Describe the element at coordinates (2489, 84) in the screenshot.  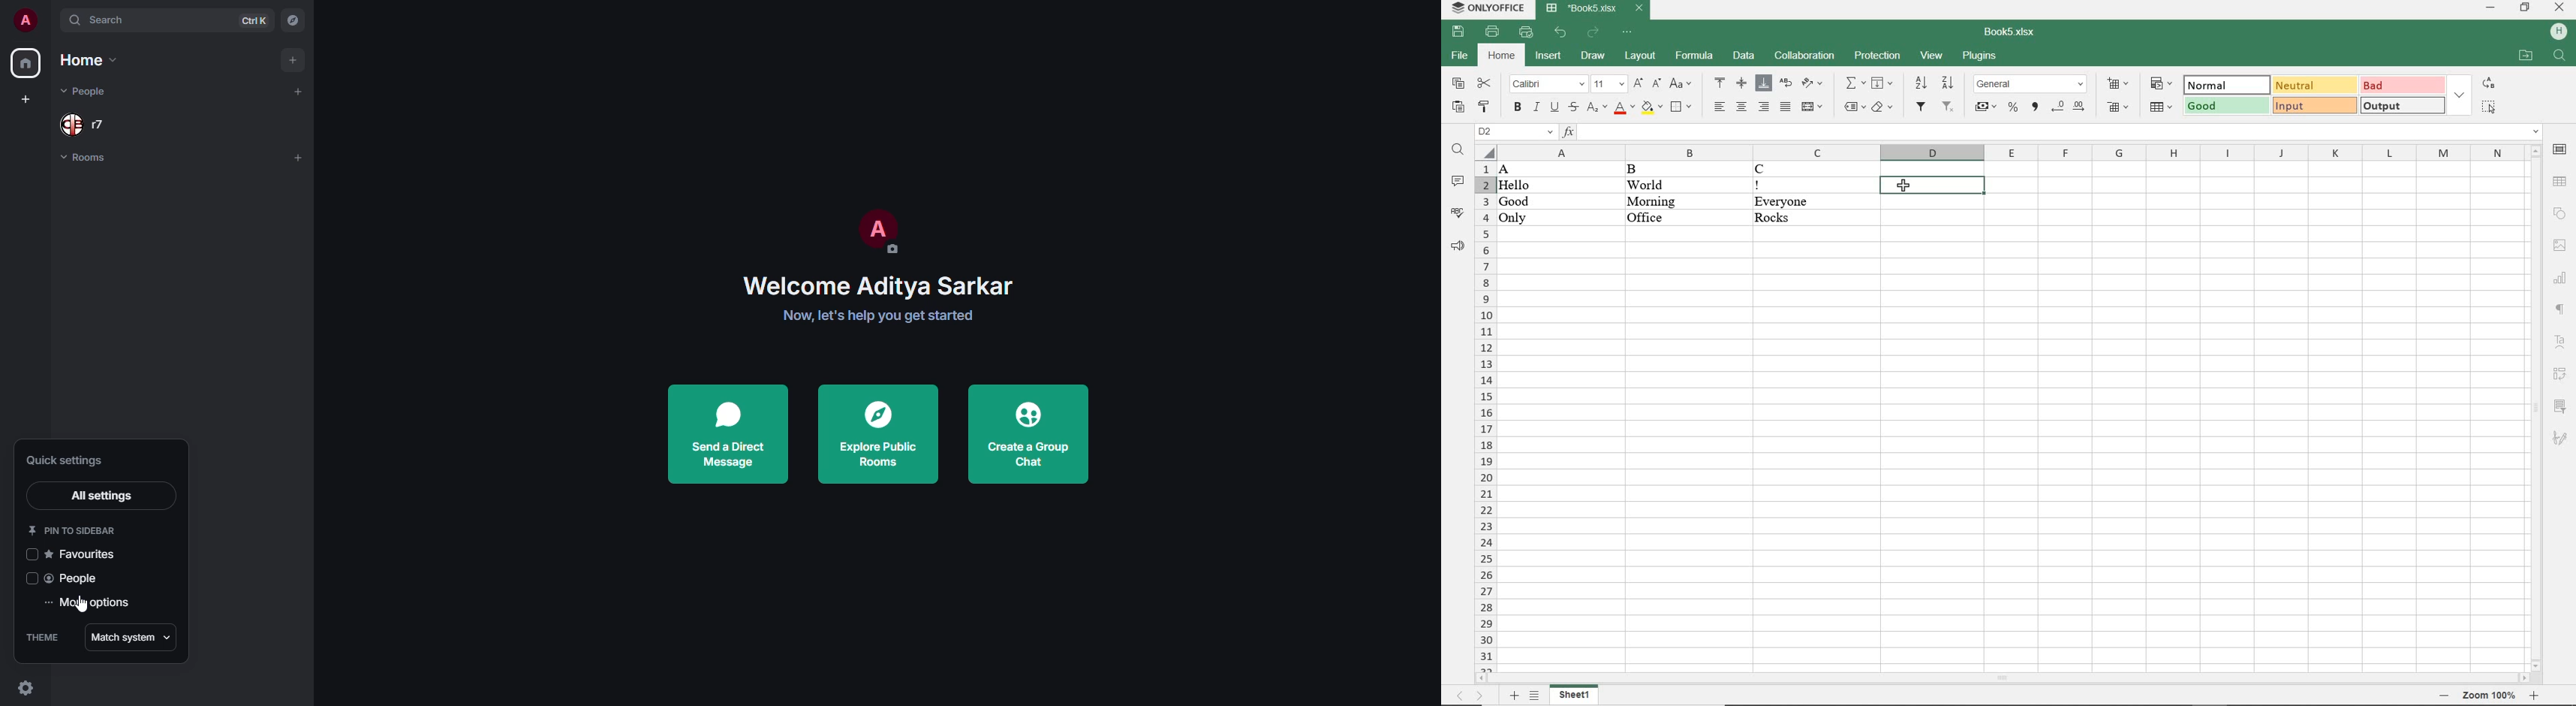
I see `REPLACE` at that location.